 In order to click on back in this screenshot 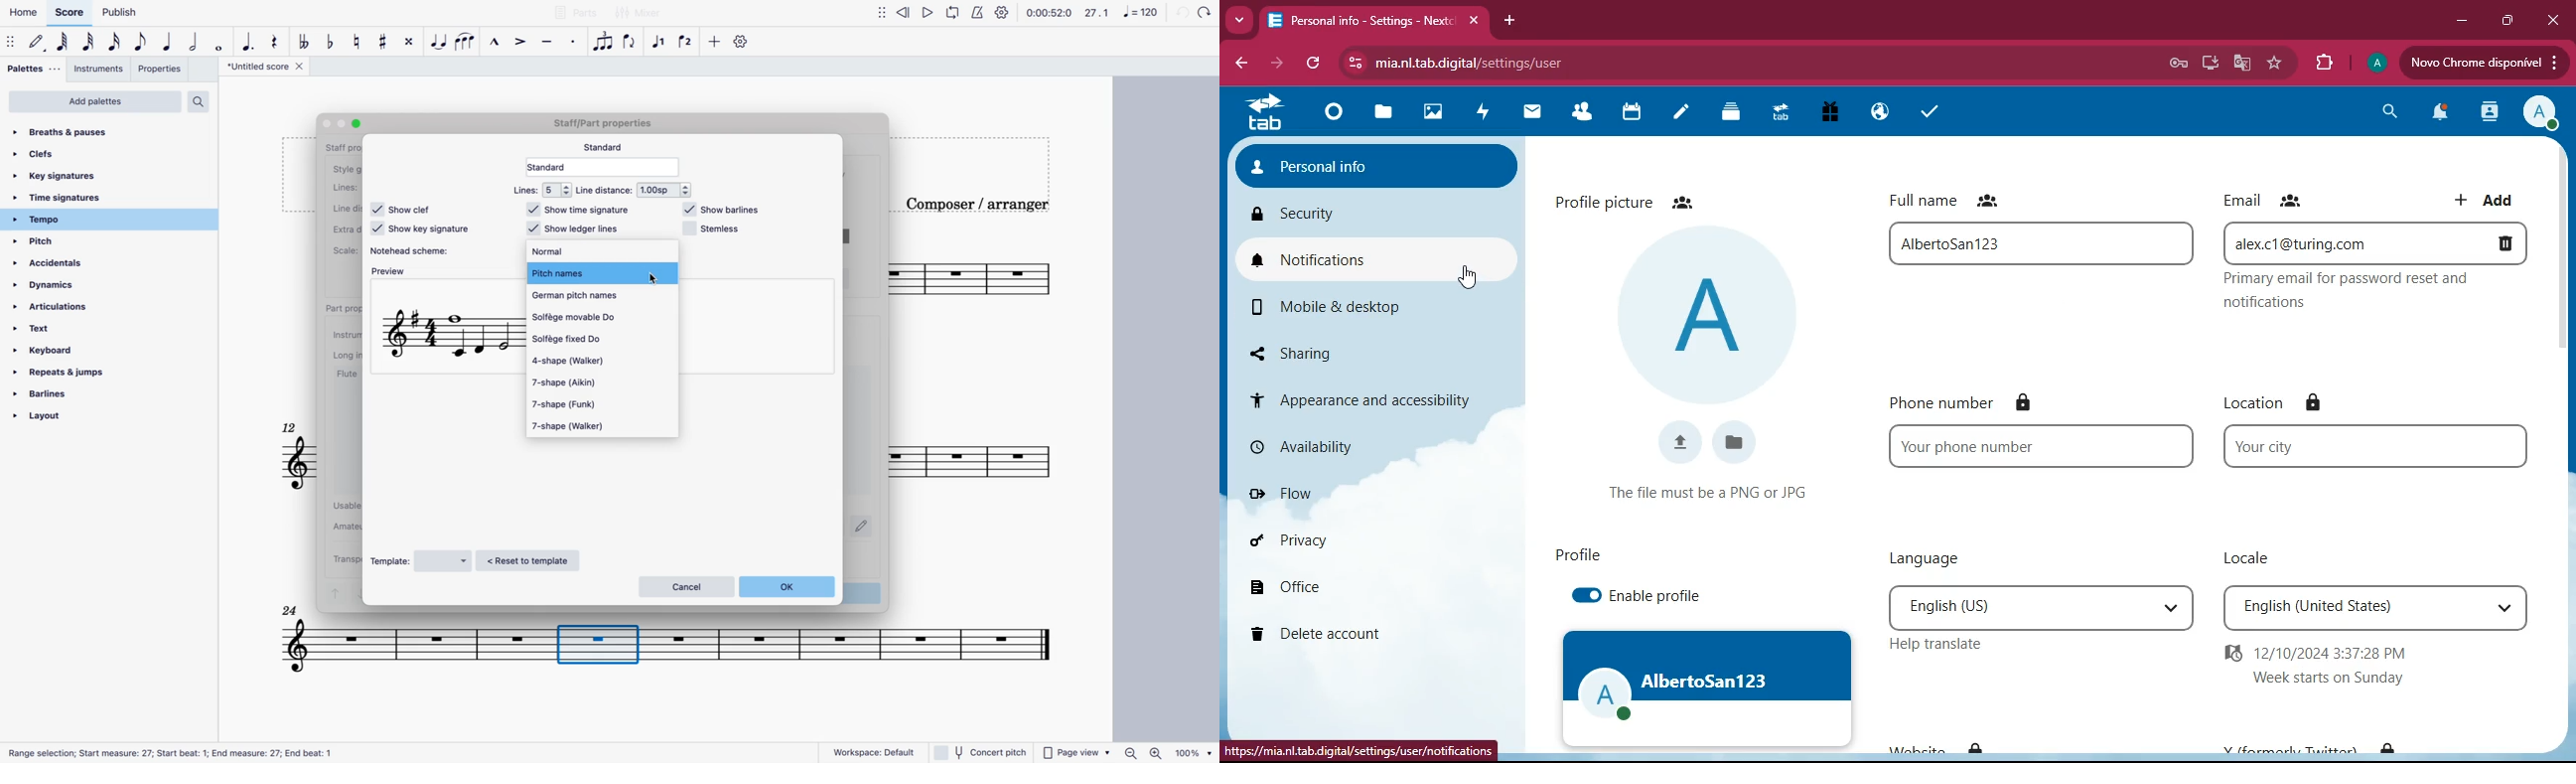, I will do `click(1182, 13)`.